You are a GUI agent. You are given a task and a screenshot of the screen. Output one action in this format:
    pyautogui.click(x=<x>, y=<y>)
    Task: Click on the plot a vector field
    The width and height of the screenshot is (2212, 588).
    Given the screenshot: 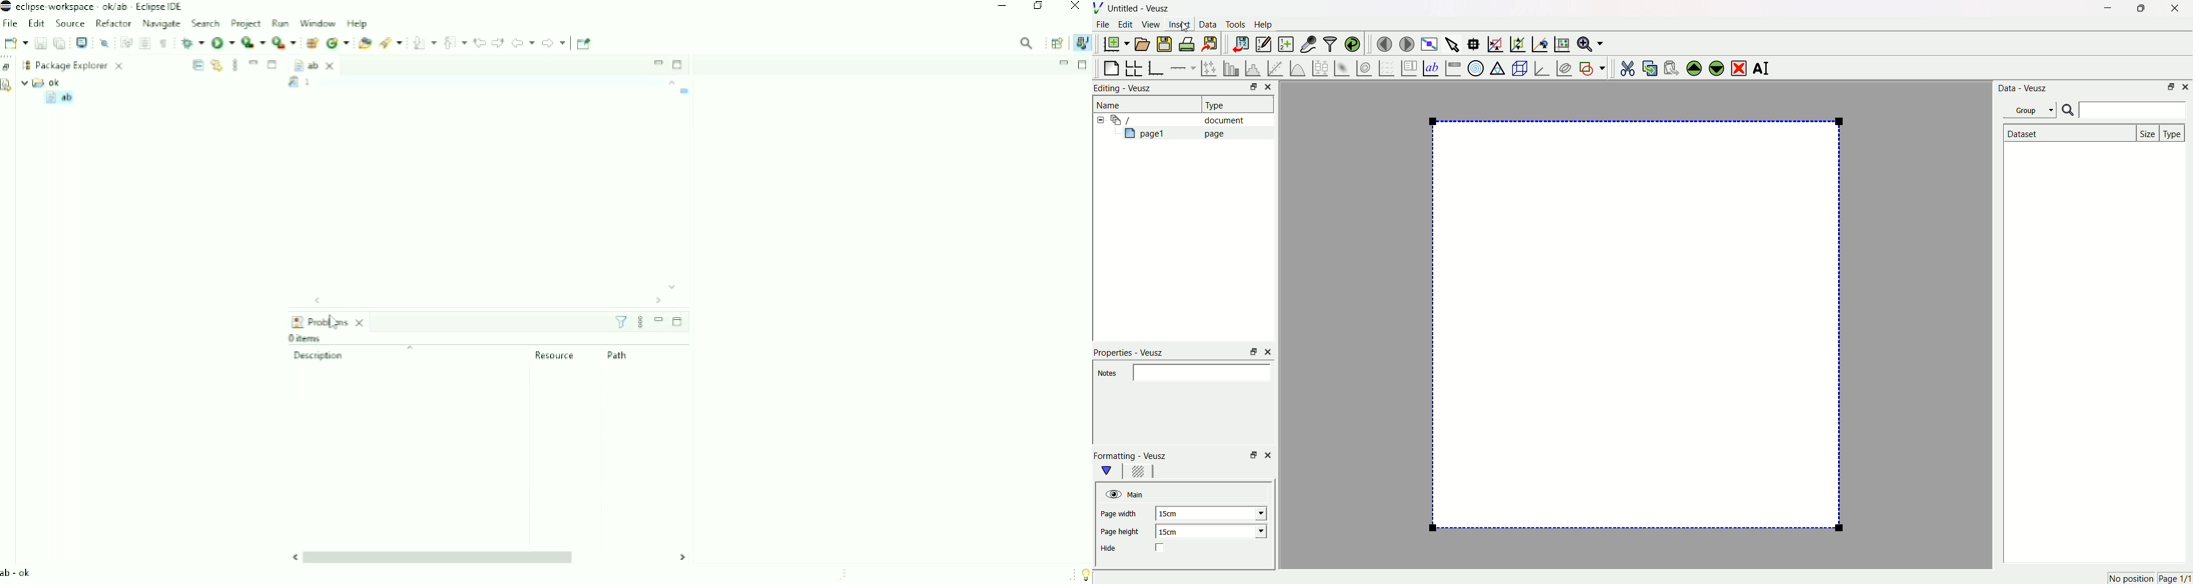 What is the action you would take?
    pyautogui.click(x=1385, y=68)
    